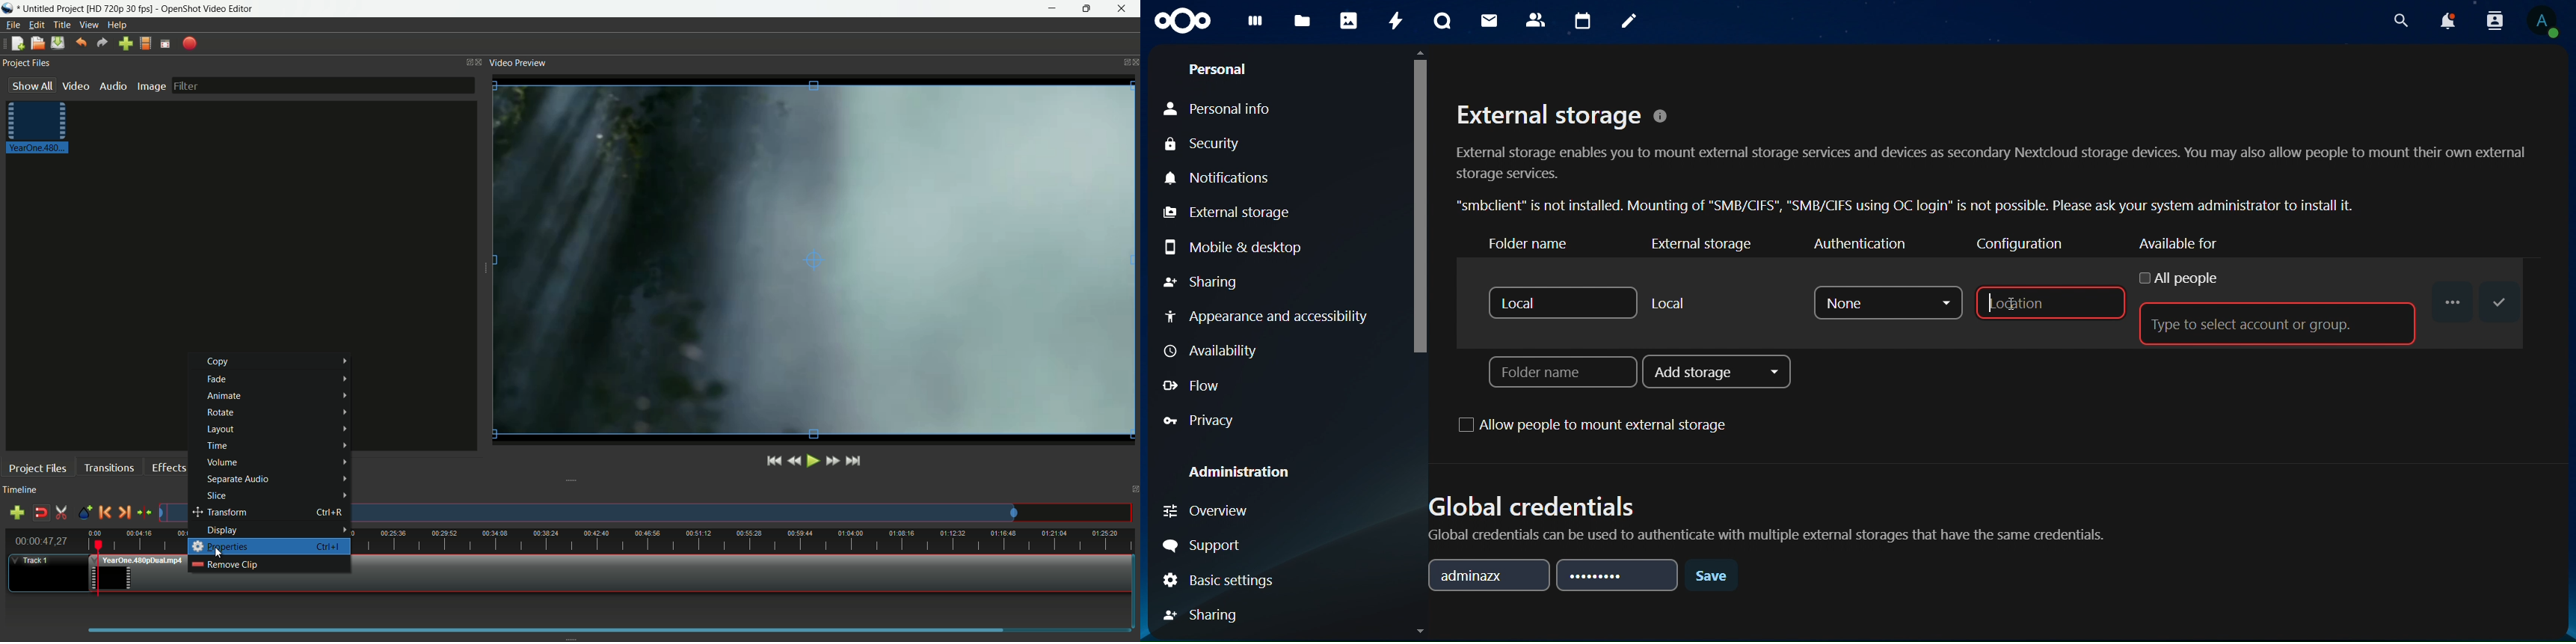 The height and width of the screenshot is (644, 2576). I want to click on create marker, so click(86, 515).